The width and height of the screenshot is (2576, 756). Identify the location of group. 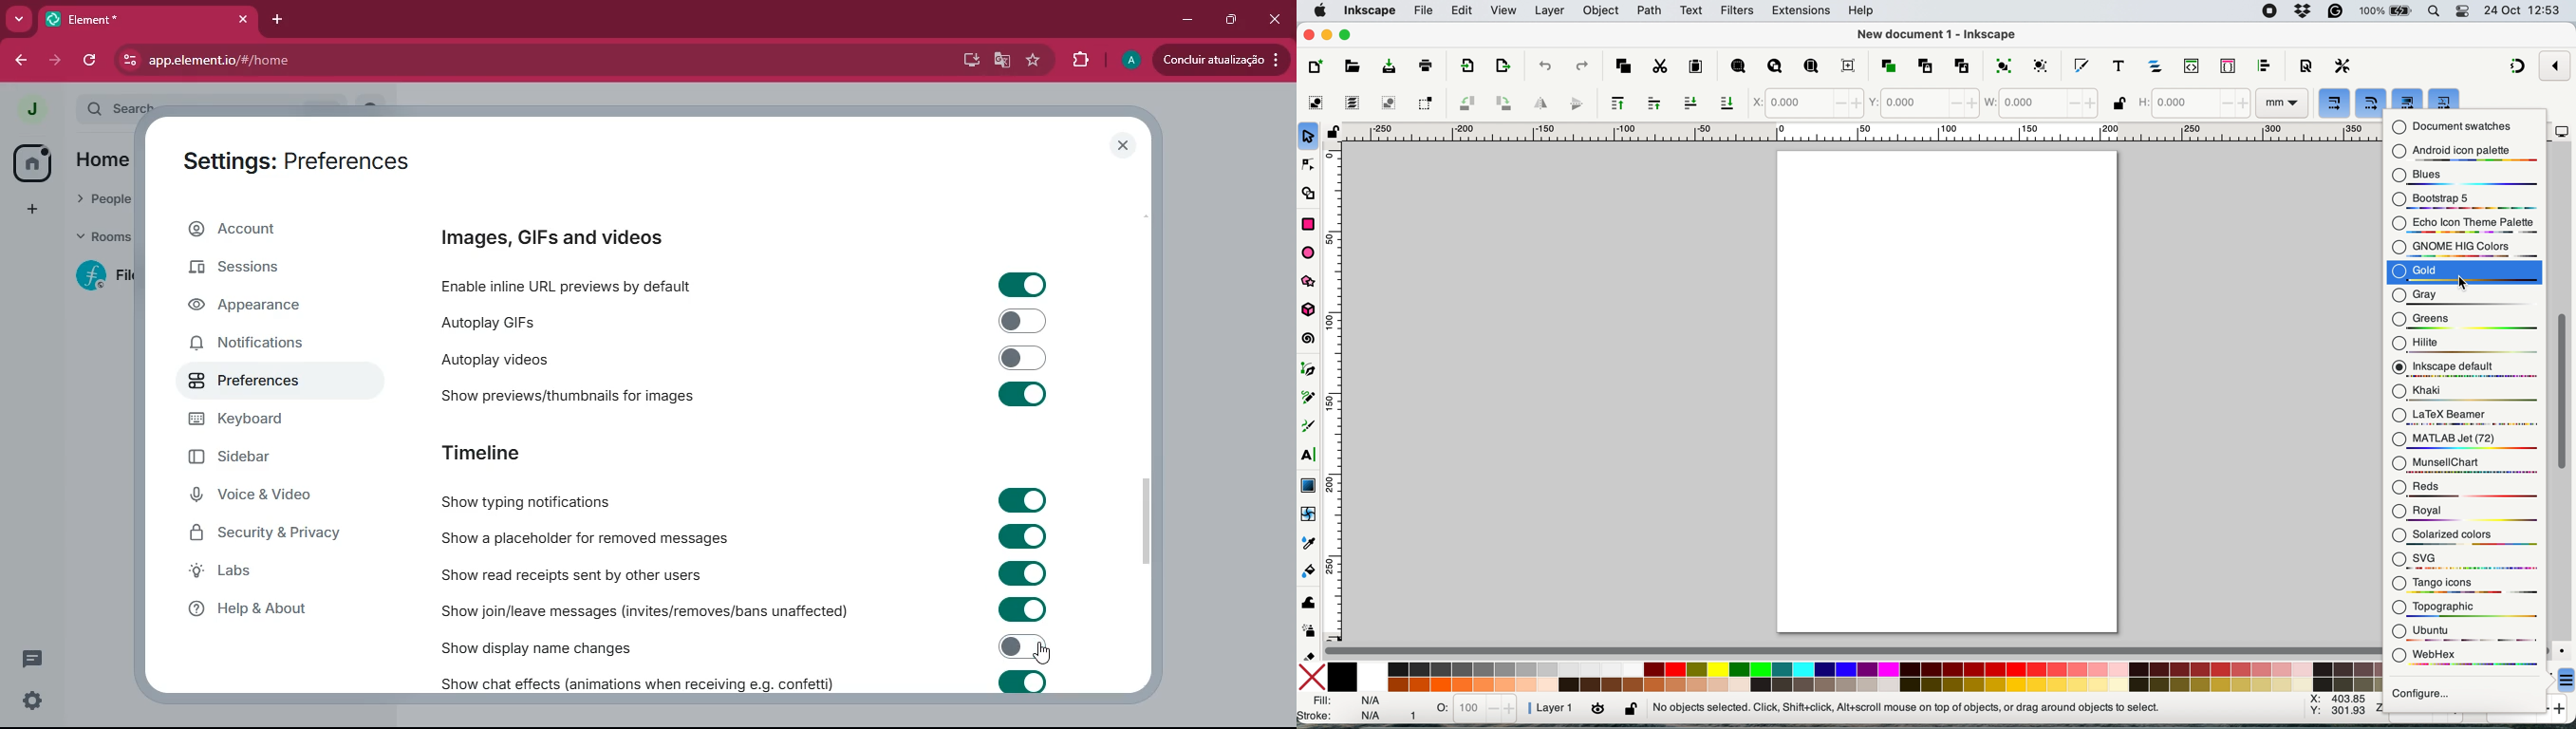
(2002, 64).